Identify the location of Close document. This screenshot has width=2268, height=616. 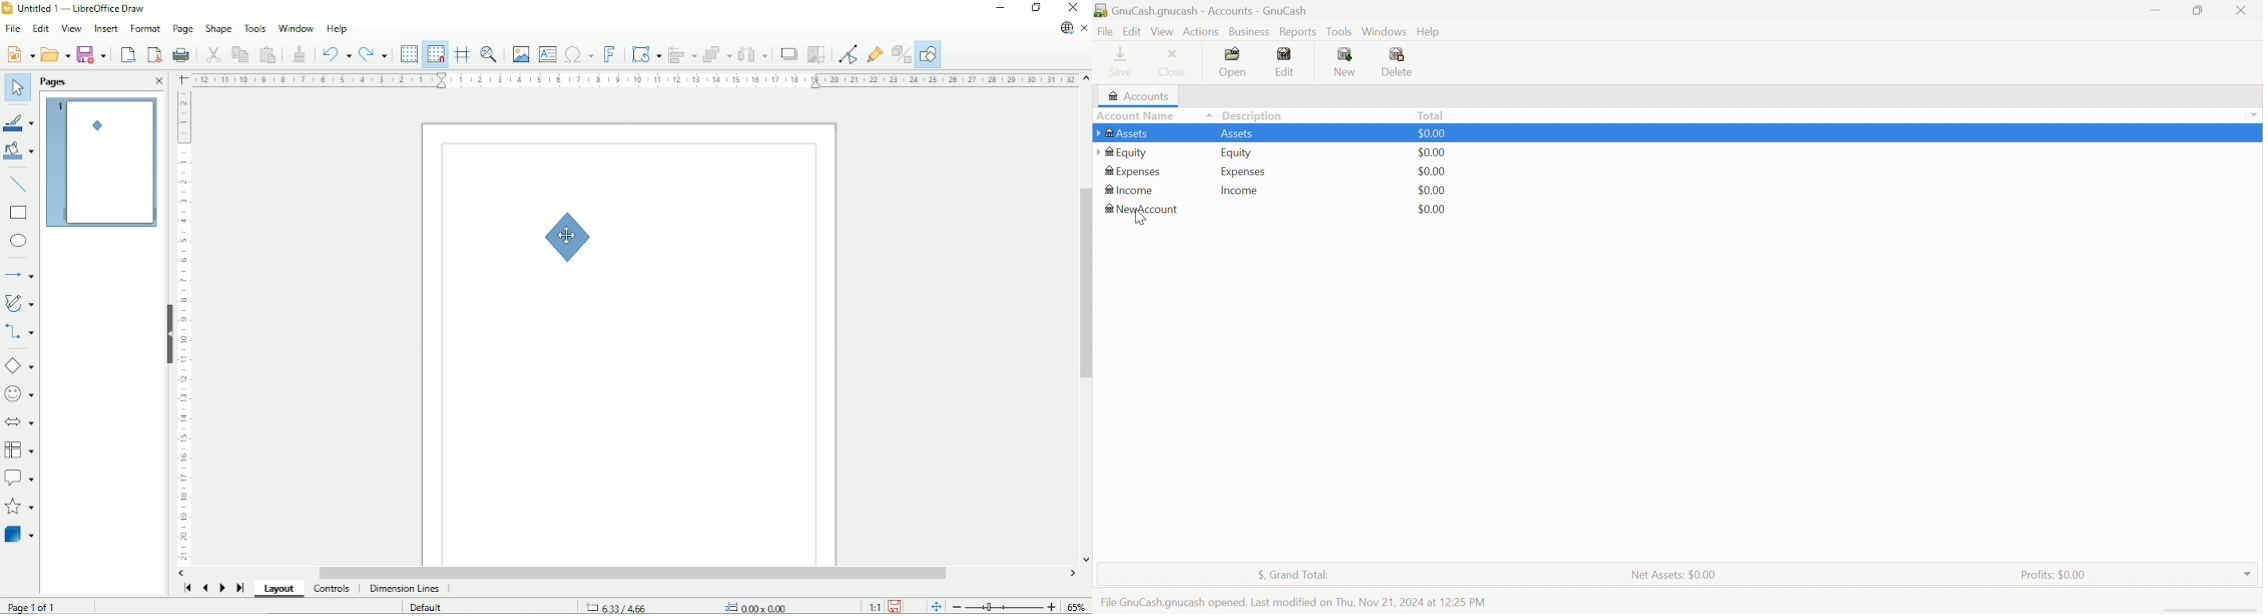
(1085, 28).